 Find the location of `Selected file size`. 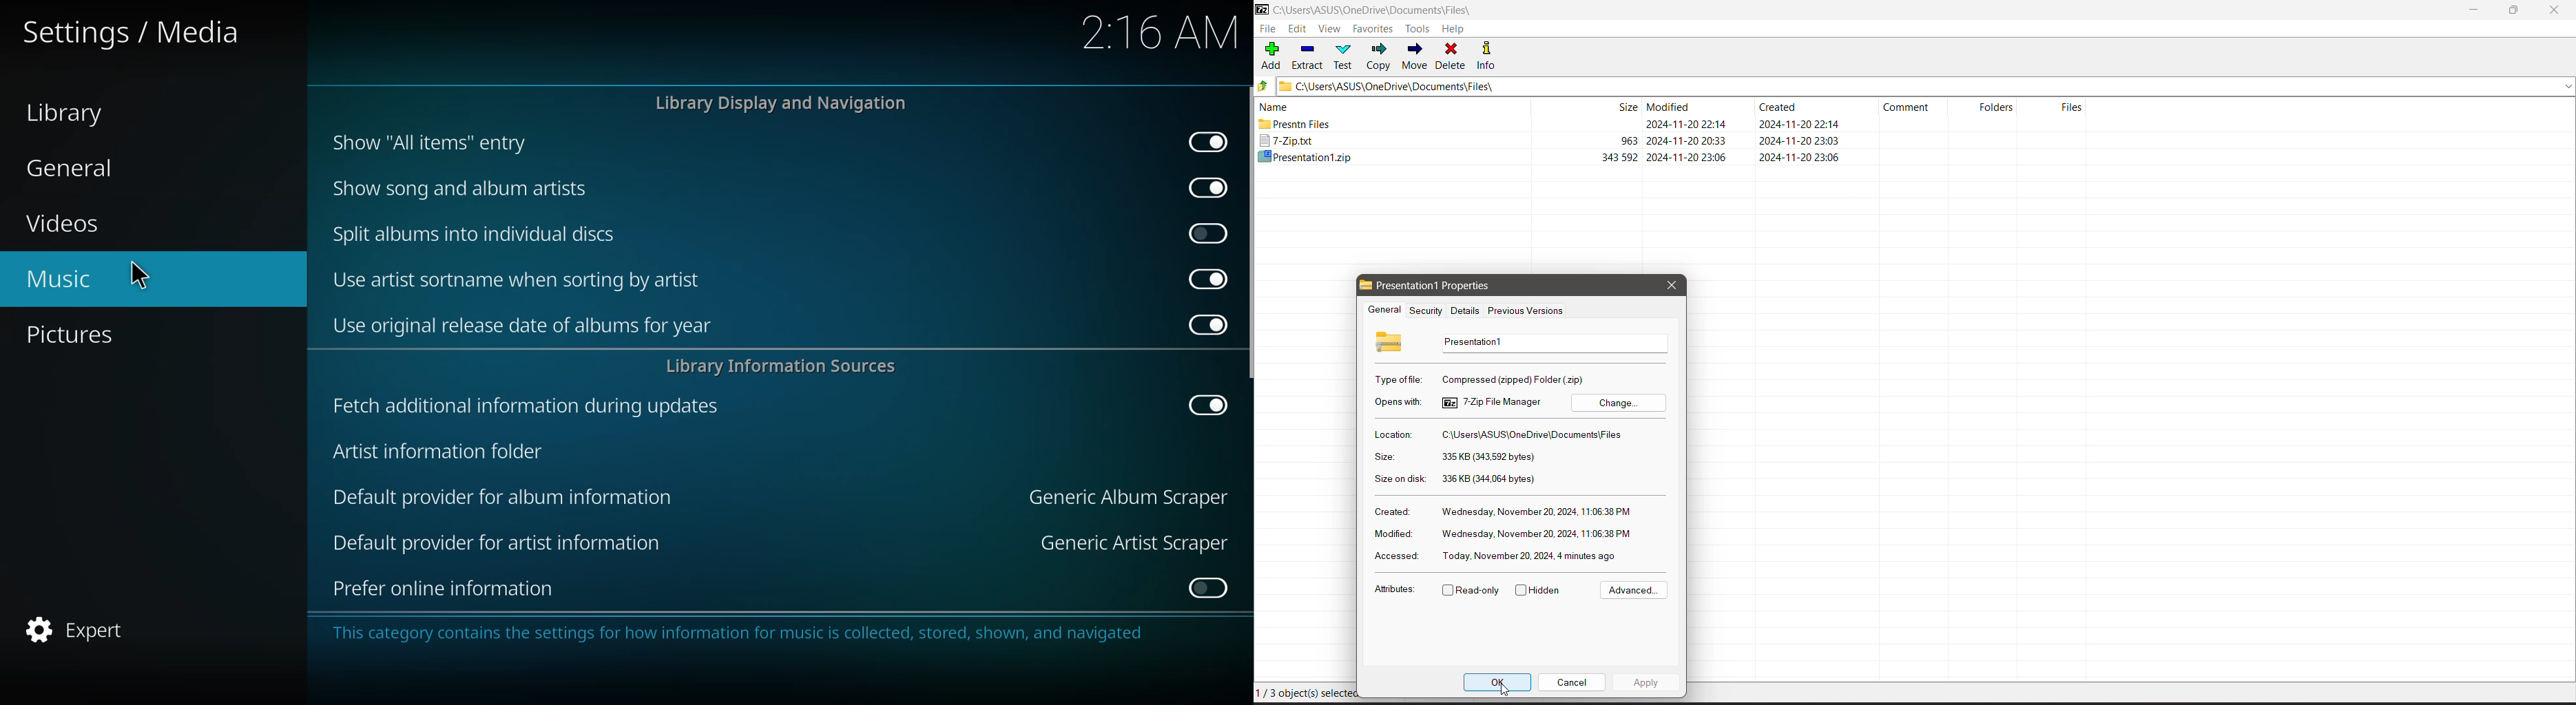

Selected file size is located at coordinates (1488, 457).